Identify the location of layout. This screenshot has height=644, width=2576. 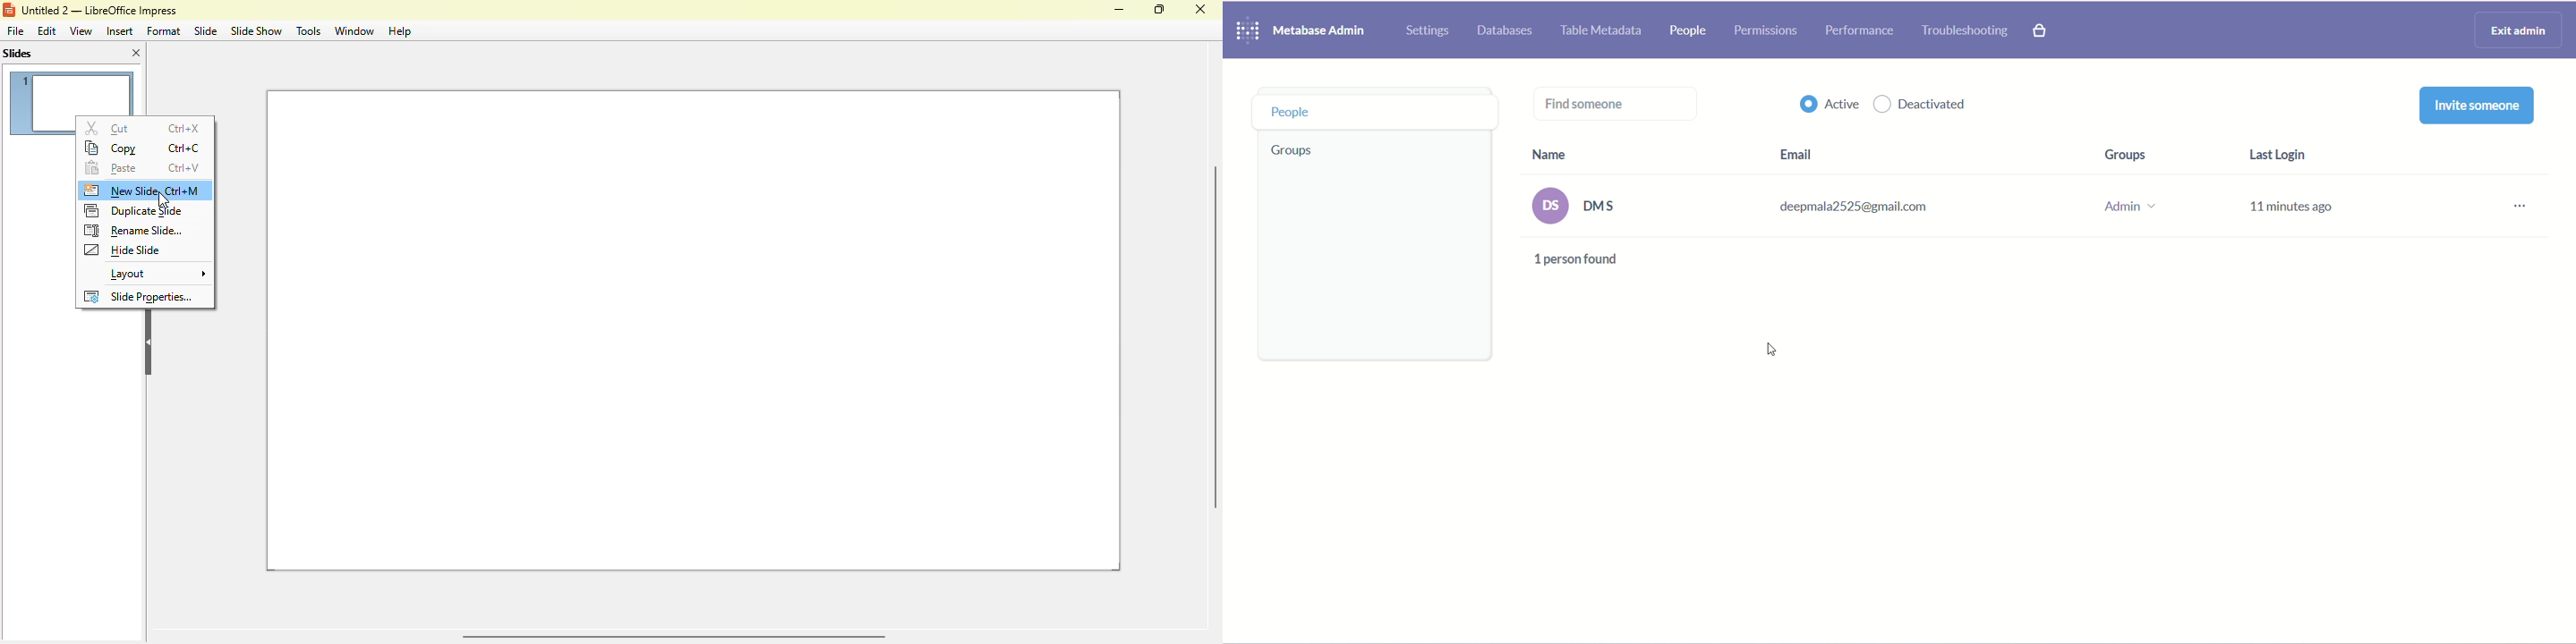
(158, 273).